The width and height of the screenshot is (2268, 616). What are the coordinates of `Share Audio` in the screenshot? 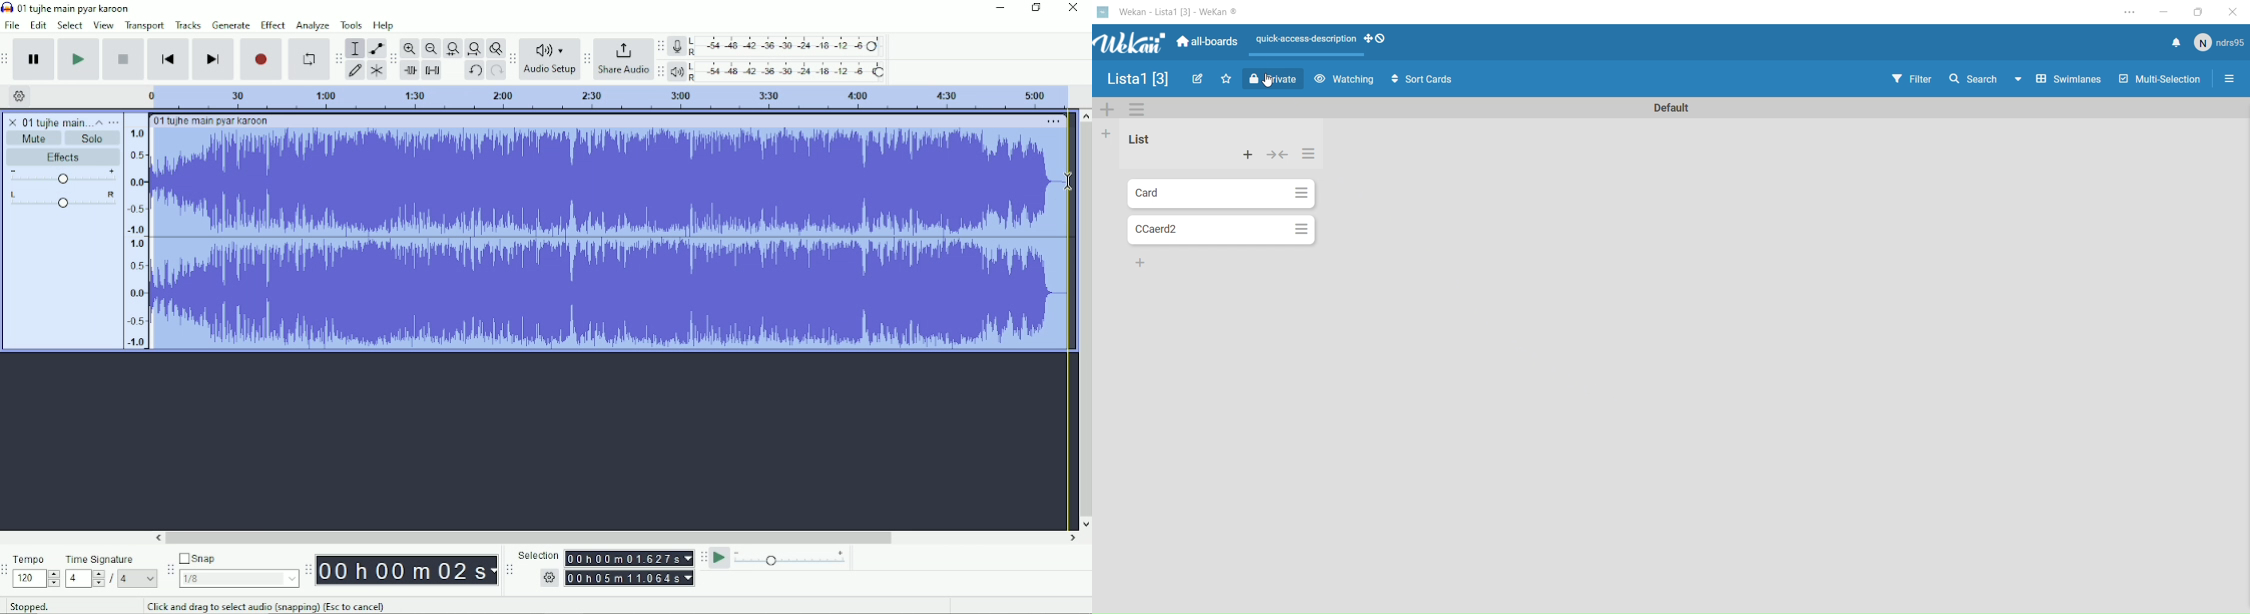 It's located at (623, 59).